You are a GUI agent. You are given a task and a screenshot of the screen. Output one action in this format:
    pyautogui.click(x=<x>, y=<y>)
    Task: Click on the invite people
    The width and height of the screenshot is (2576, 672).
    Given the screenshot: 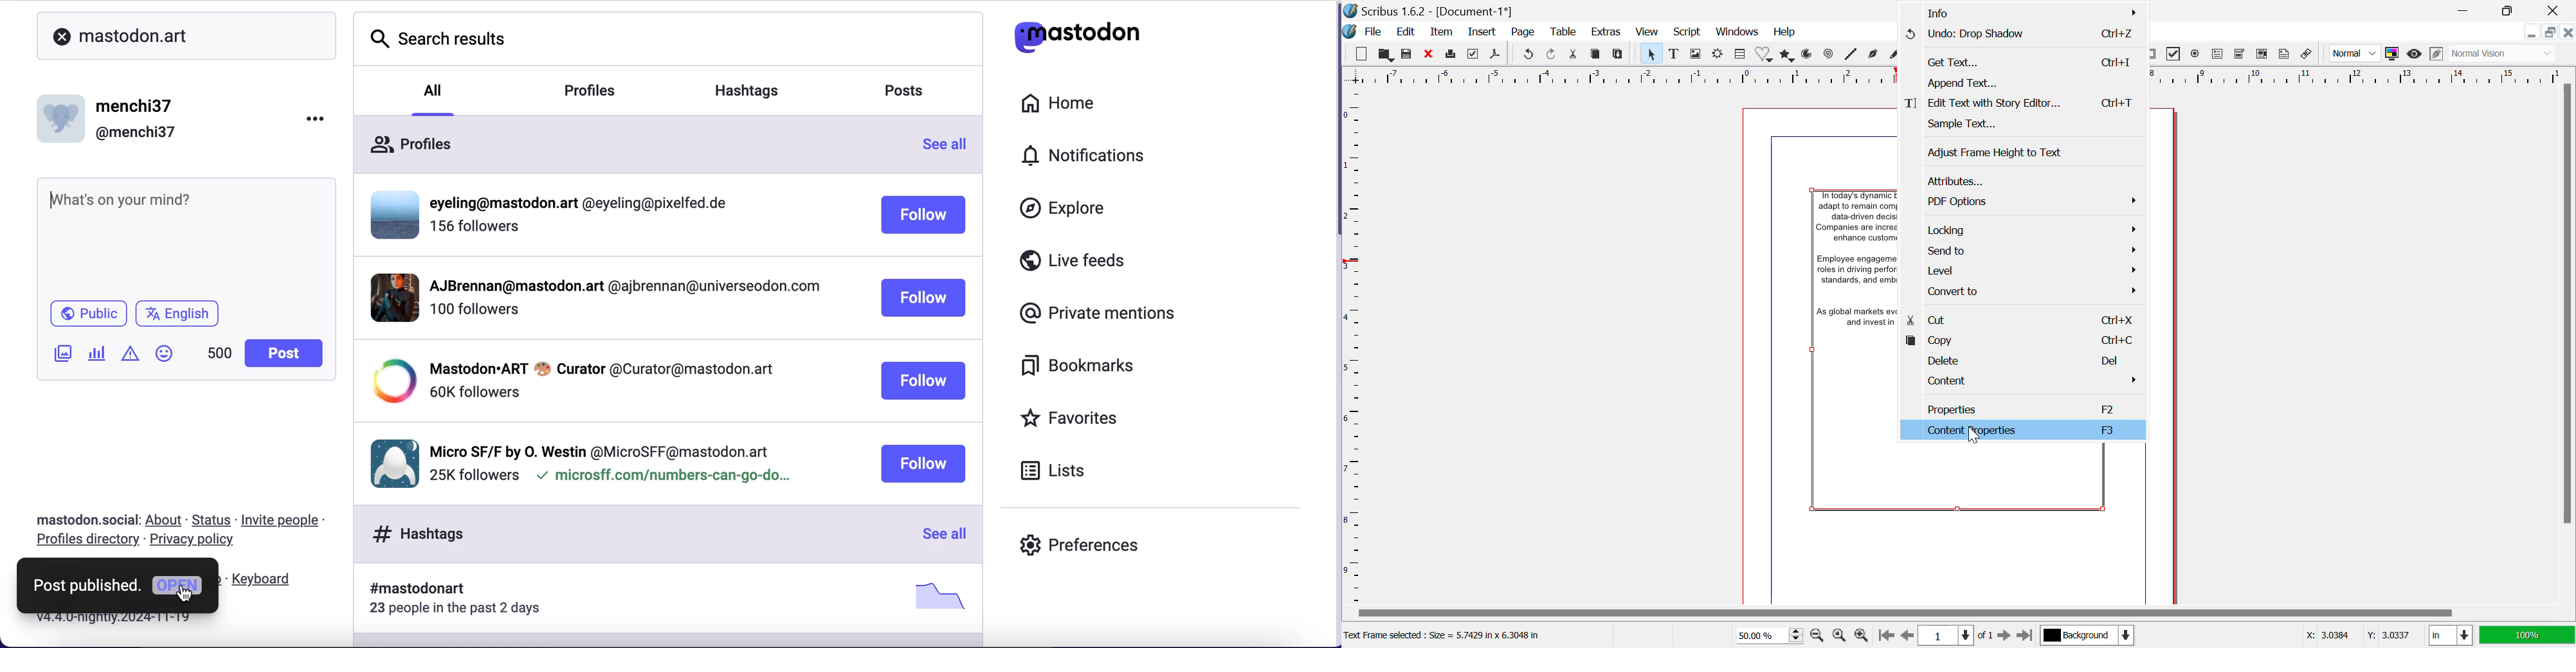 What is the action you would take?
    pyautogui.click(x=286, y=520)
    